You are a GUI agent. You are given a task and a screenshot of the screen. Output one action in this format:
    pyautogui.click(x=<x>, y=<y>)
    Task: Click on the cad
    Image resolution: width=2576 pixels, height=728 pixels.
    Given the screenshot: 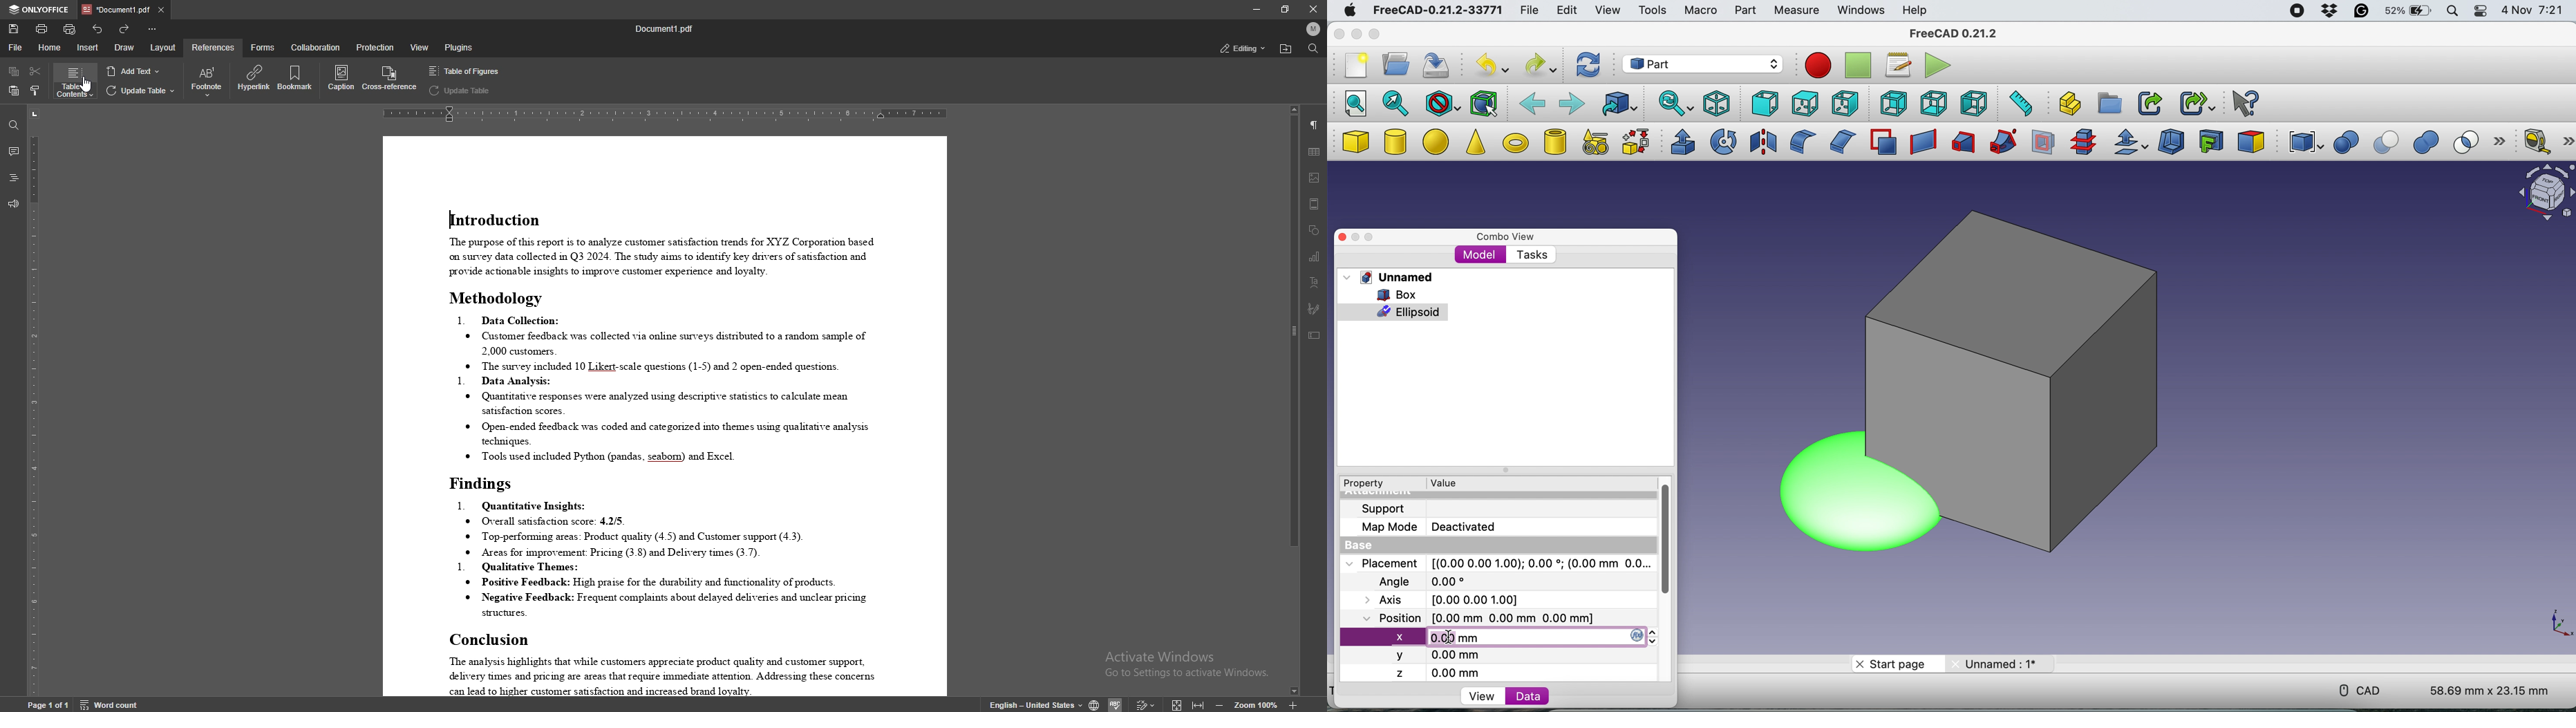 What is the action you would take?
    pyautogui.click(x=2357, y=691)
    